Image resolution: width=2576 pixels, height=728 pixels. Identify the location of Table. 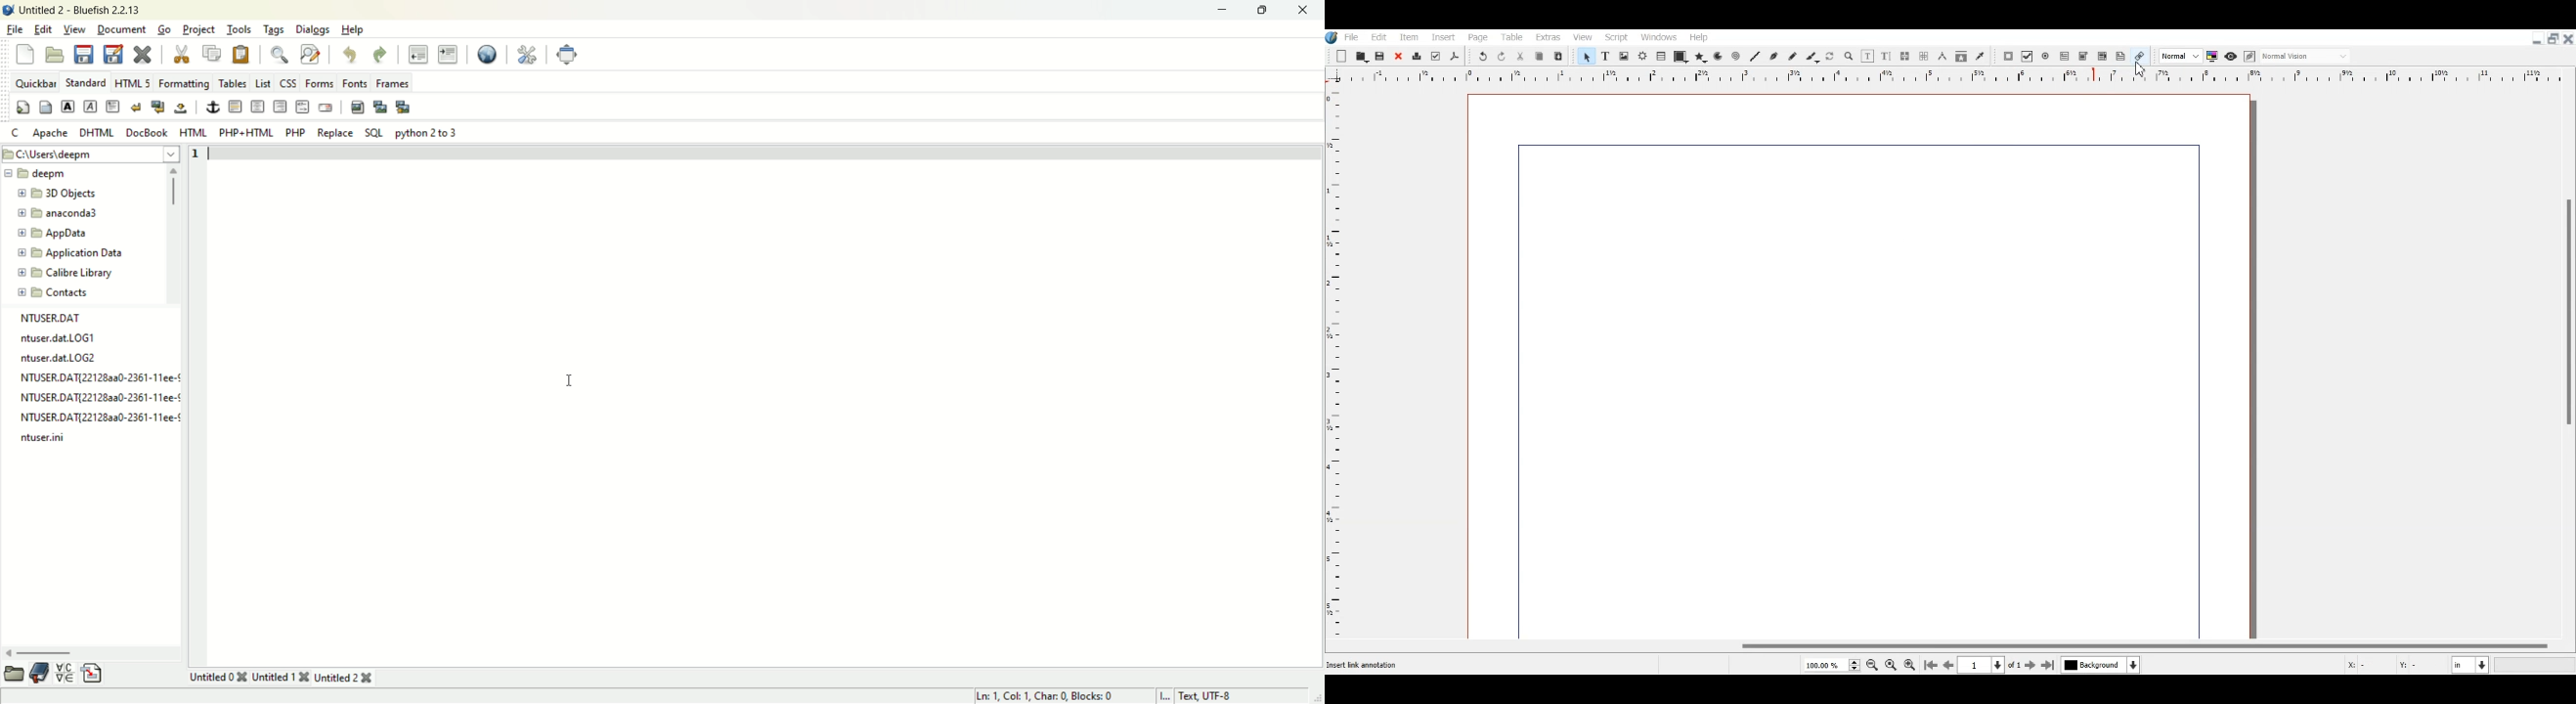
(1511, 37).